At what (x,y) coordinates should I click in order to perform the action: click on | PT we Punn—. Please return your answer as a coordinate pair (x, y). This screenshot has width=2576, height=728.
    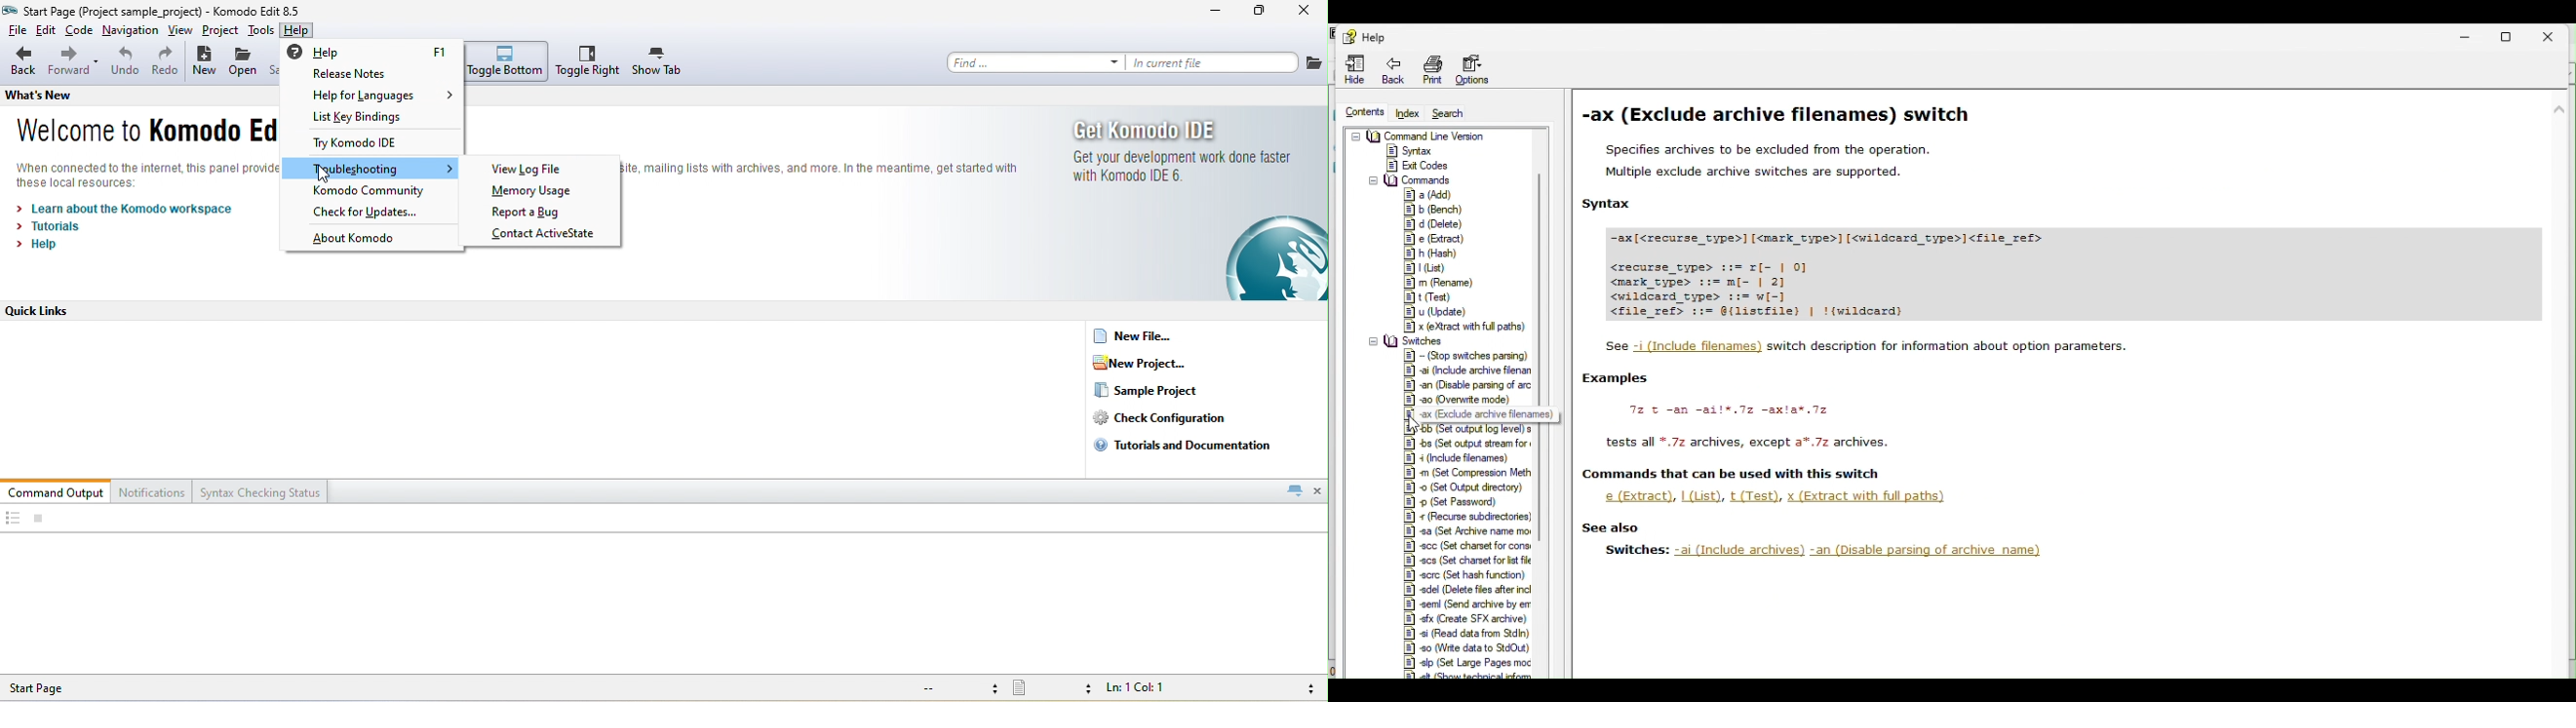
    Looking at the image, I should click on (1469, 529).